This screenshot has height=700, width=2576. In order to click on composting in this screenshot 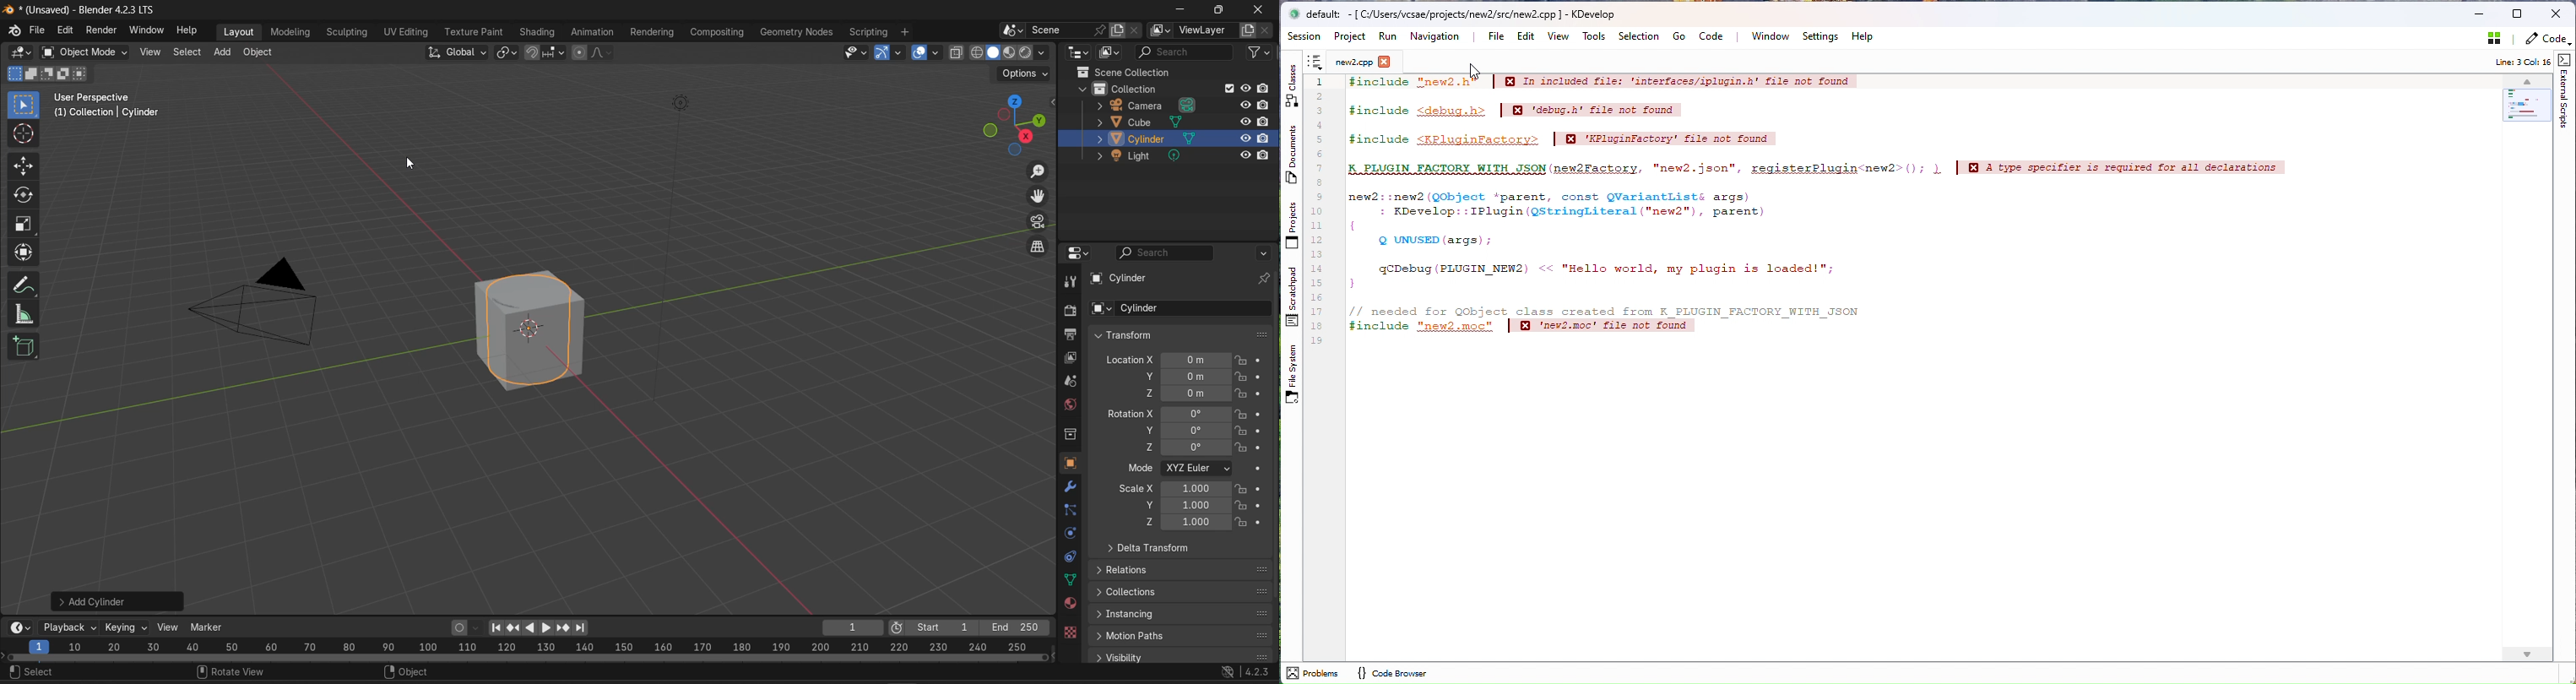, I will do `click(719, 31)`.